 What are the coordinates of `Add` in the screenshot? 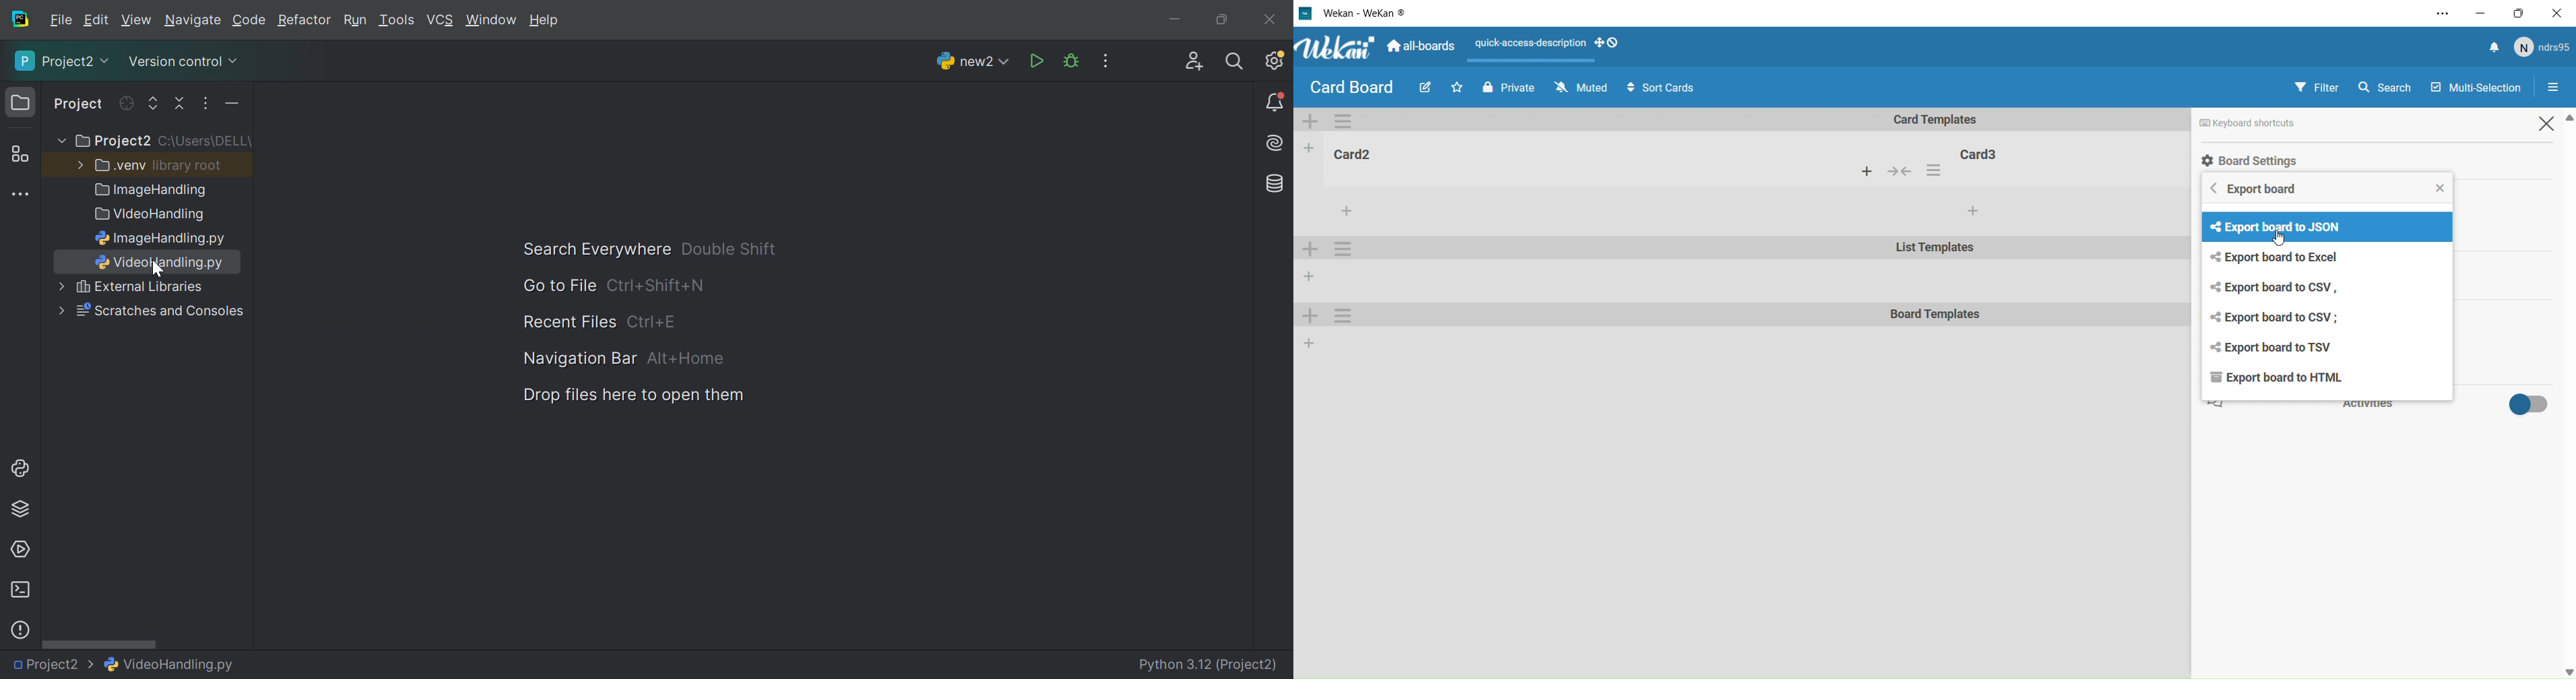 It's located at (1312, 317).